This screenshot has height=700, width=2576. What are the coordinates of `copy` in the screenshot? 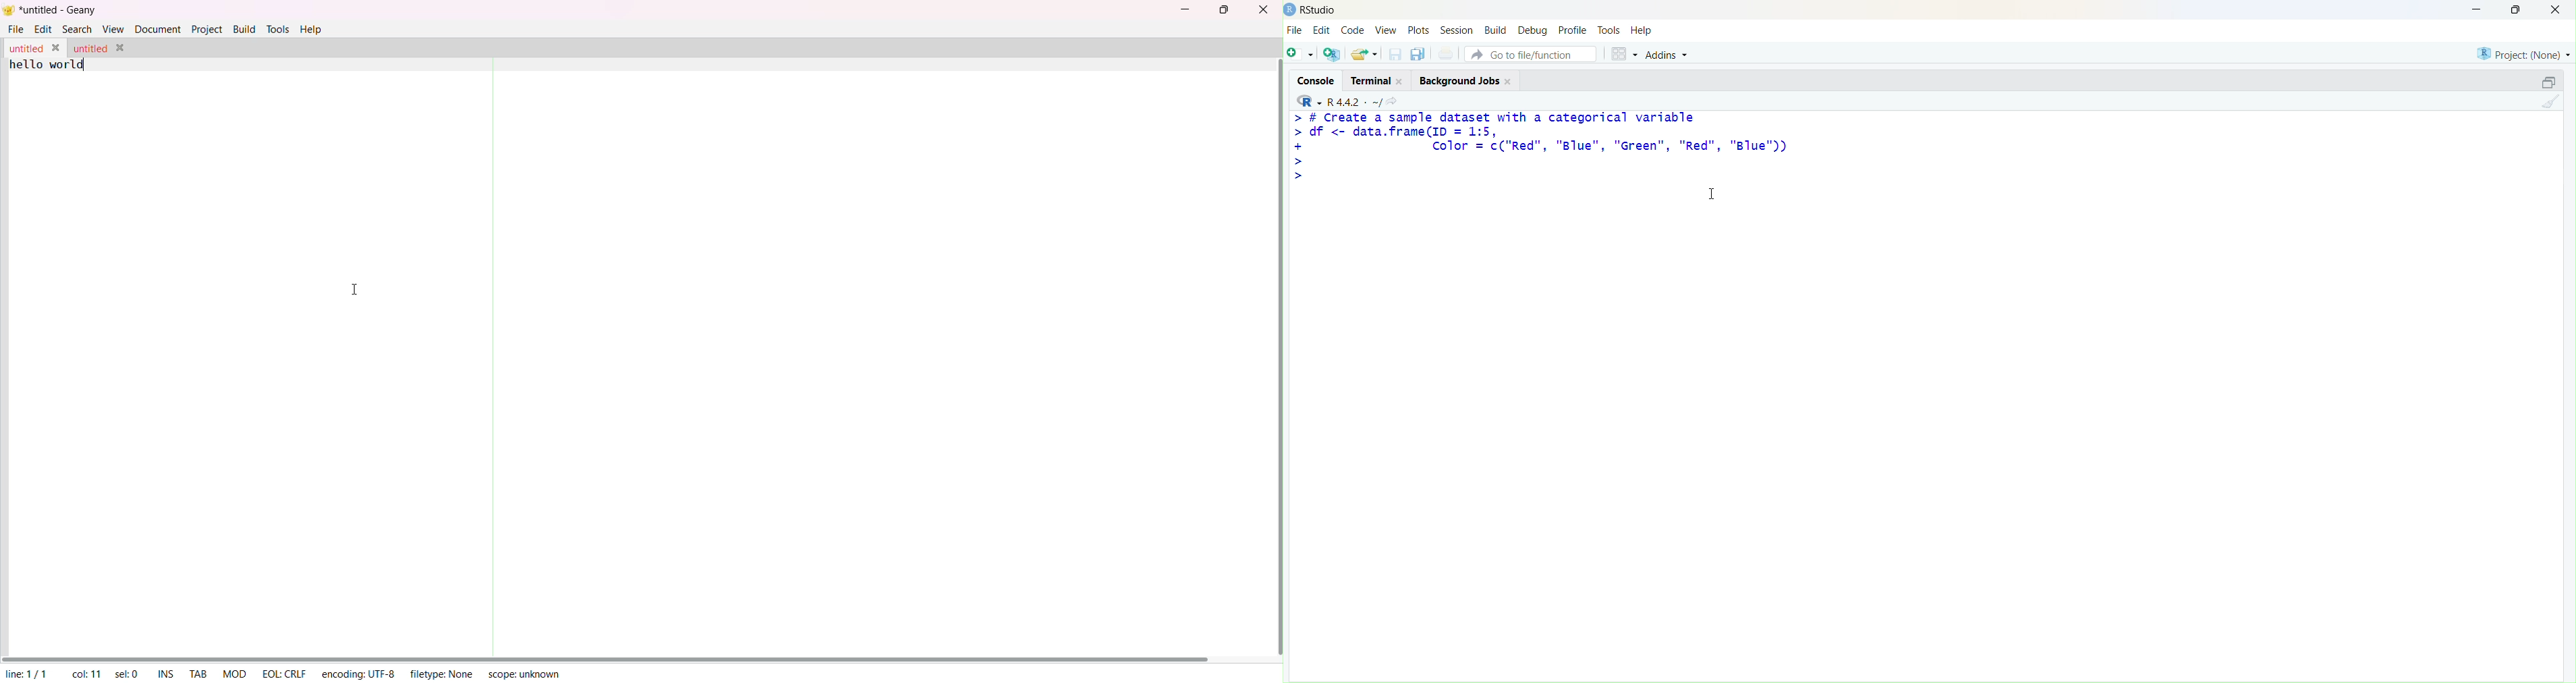 It's located at (1418, 54).